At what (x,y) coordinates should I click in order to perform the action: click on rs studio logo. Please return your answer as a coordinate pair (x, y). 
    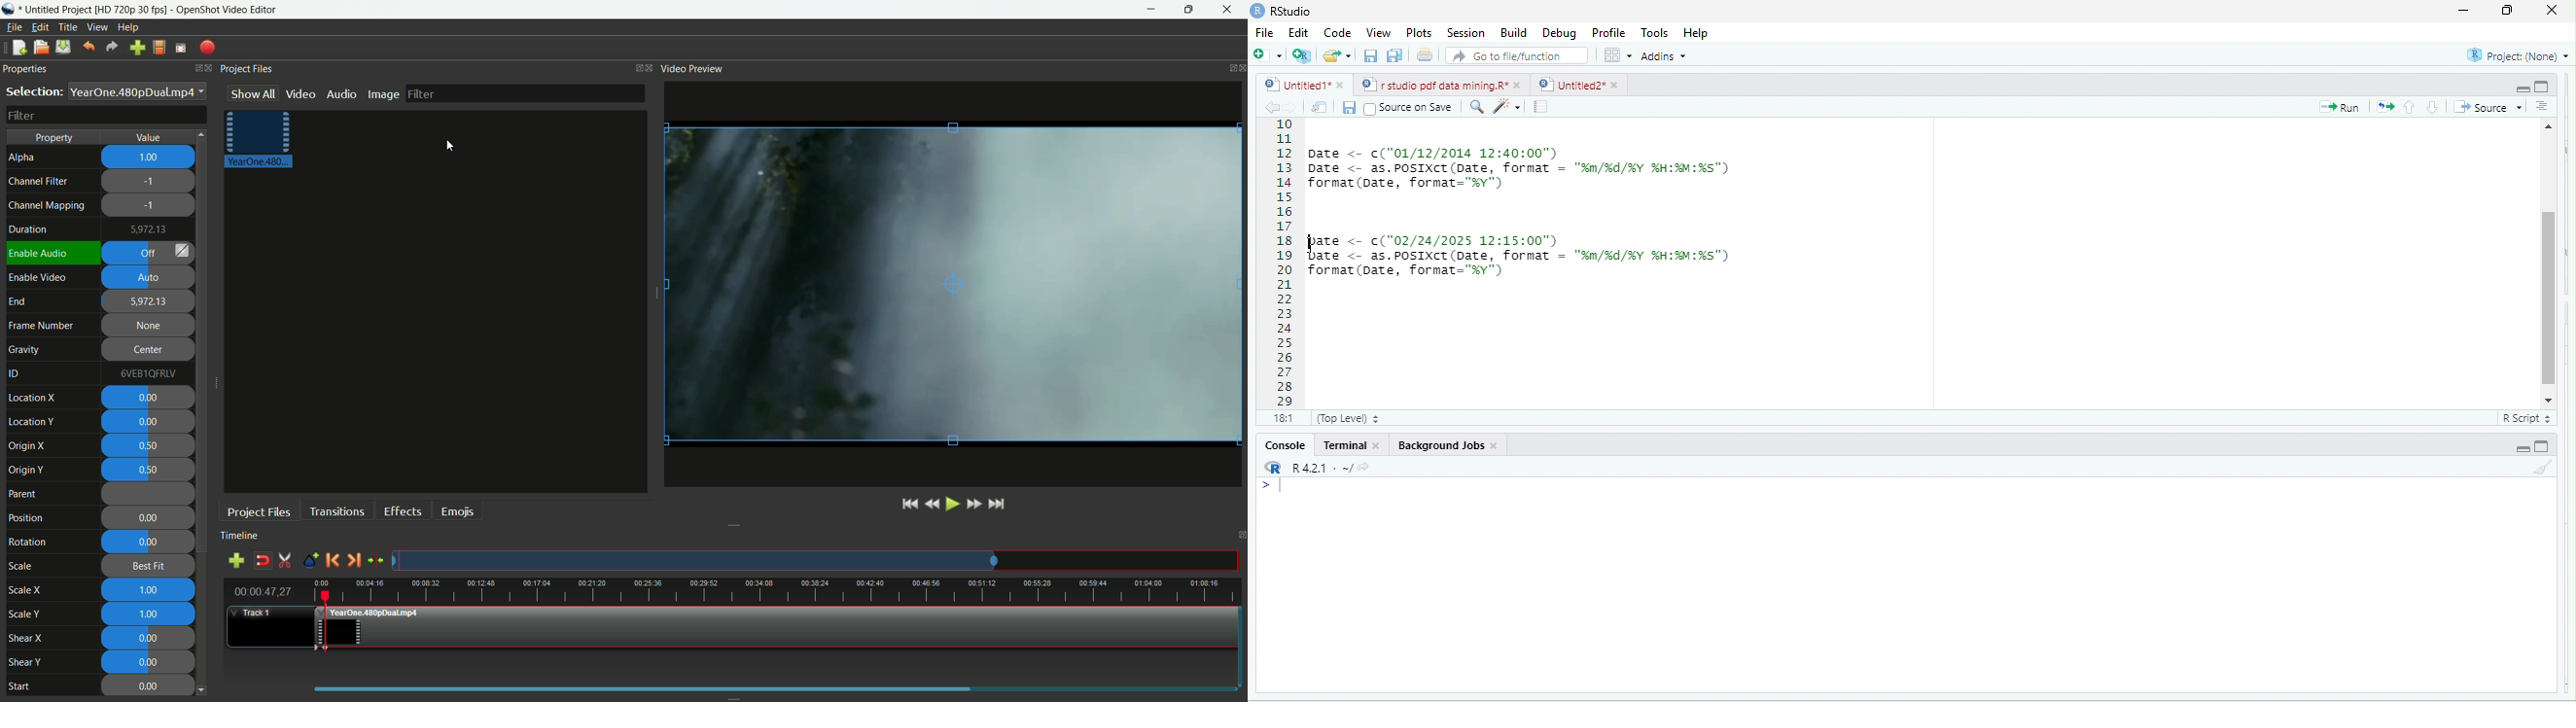
    Looking at the image, I should click on (1259, 10).